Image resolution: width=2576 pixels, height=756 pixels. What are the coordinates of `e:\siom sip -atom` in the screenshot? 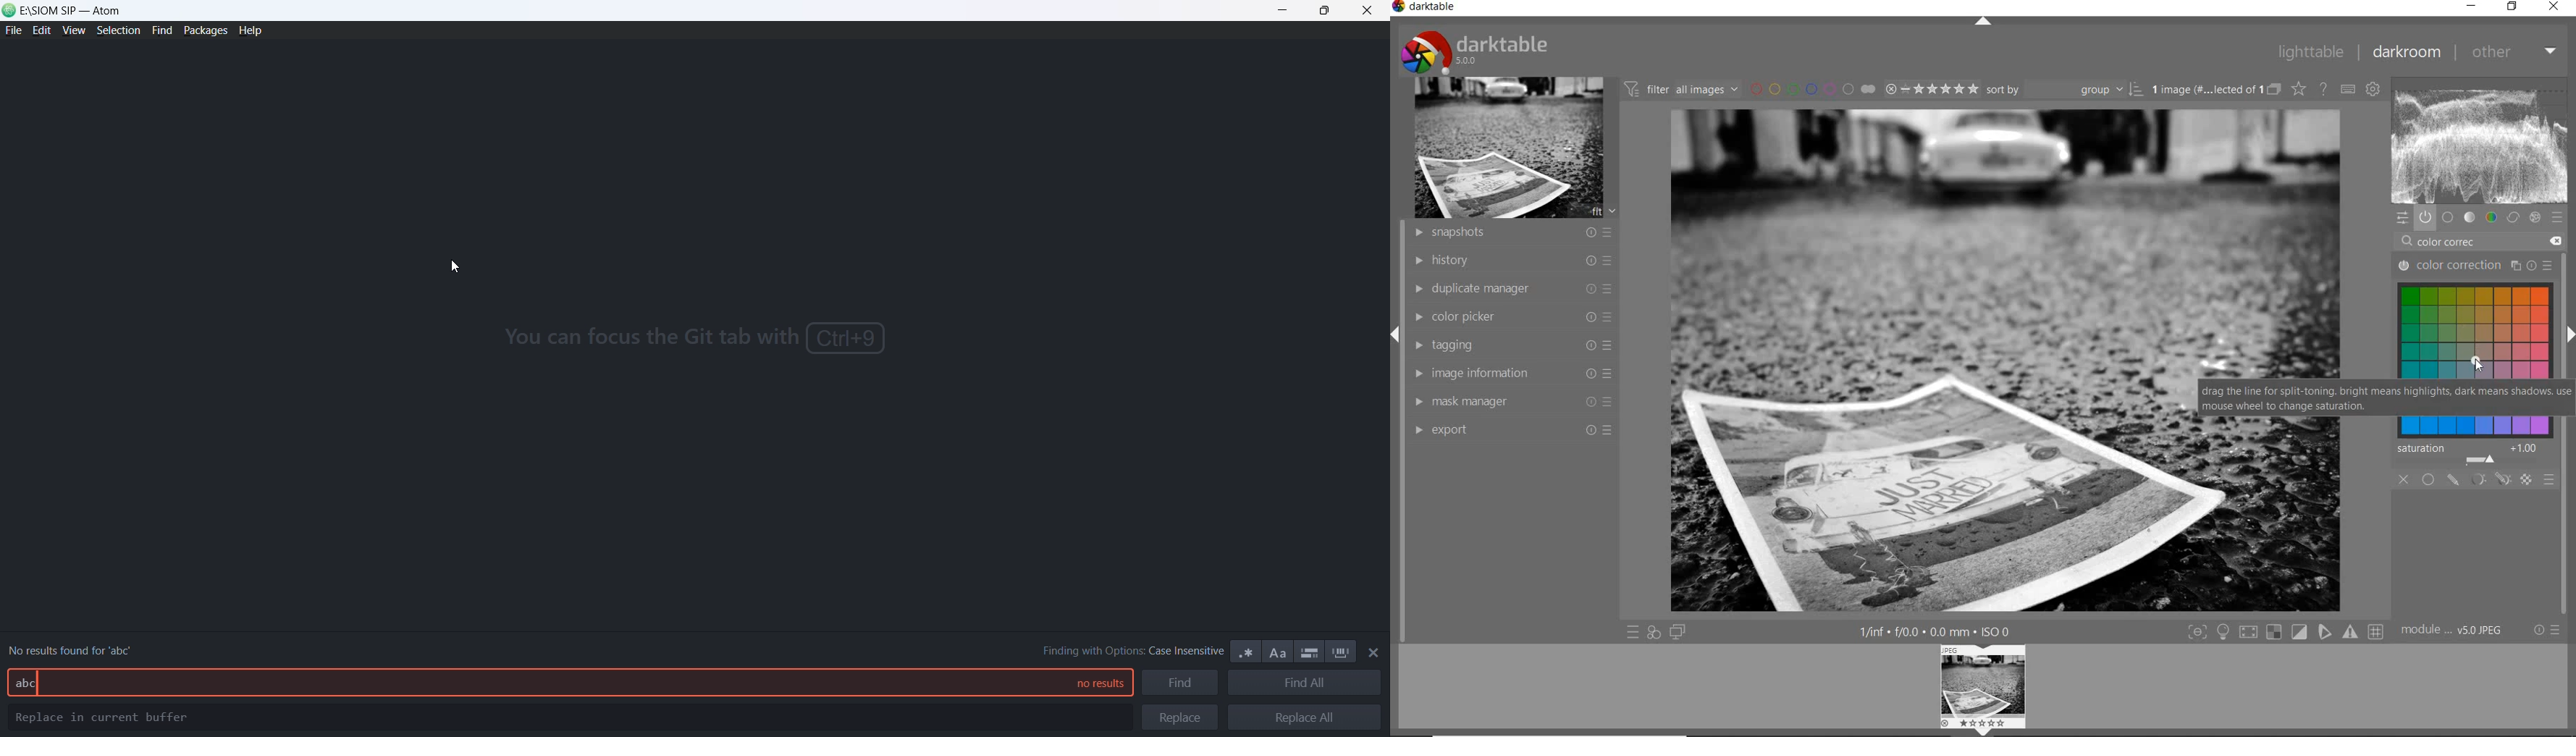 It's located at (75, 10).